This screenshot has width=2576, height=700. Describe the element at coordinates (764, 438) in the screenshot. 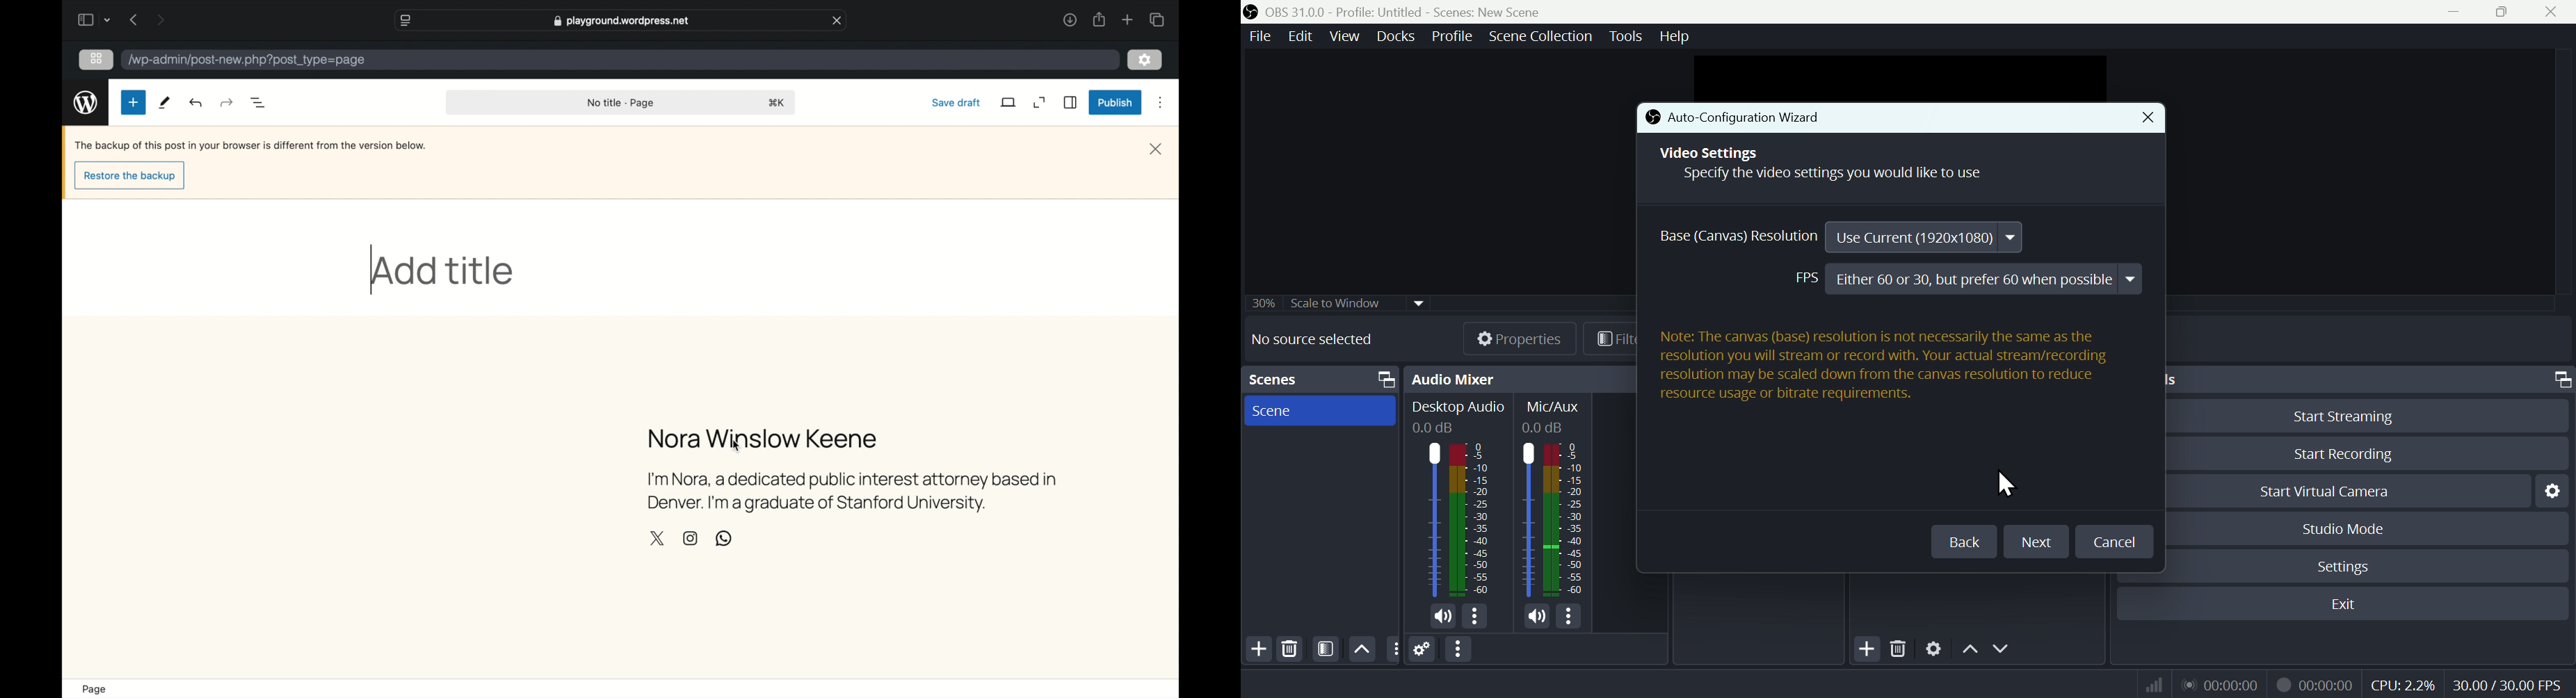

I see `sample name ` at that location.